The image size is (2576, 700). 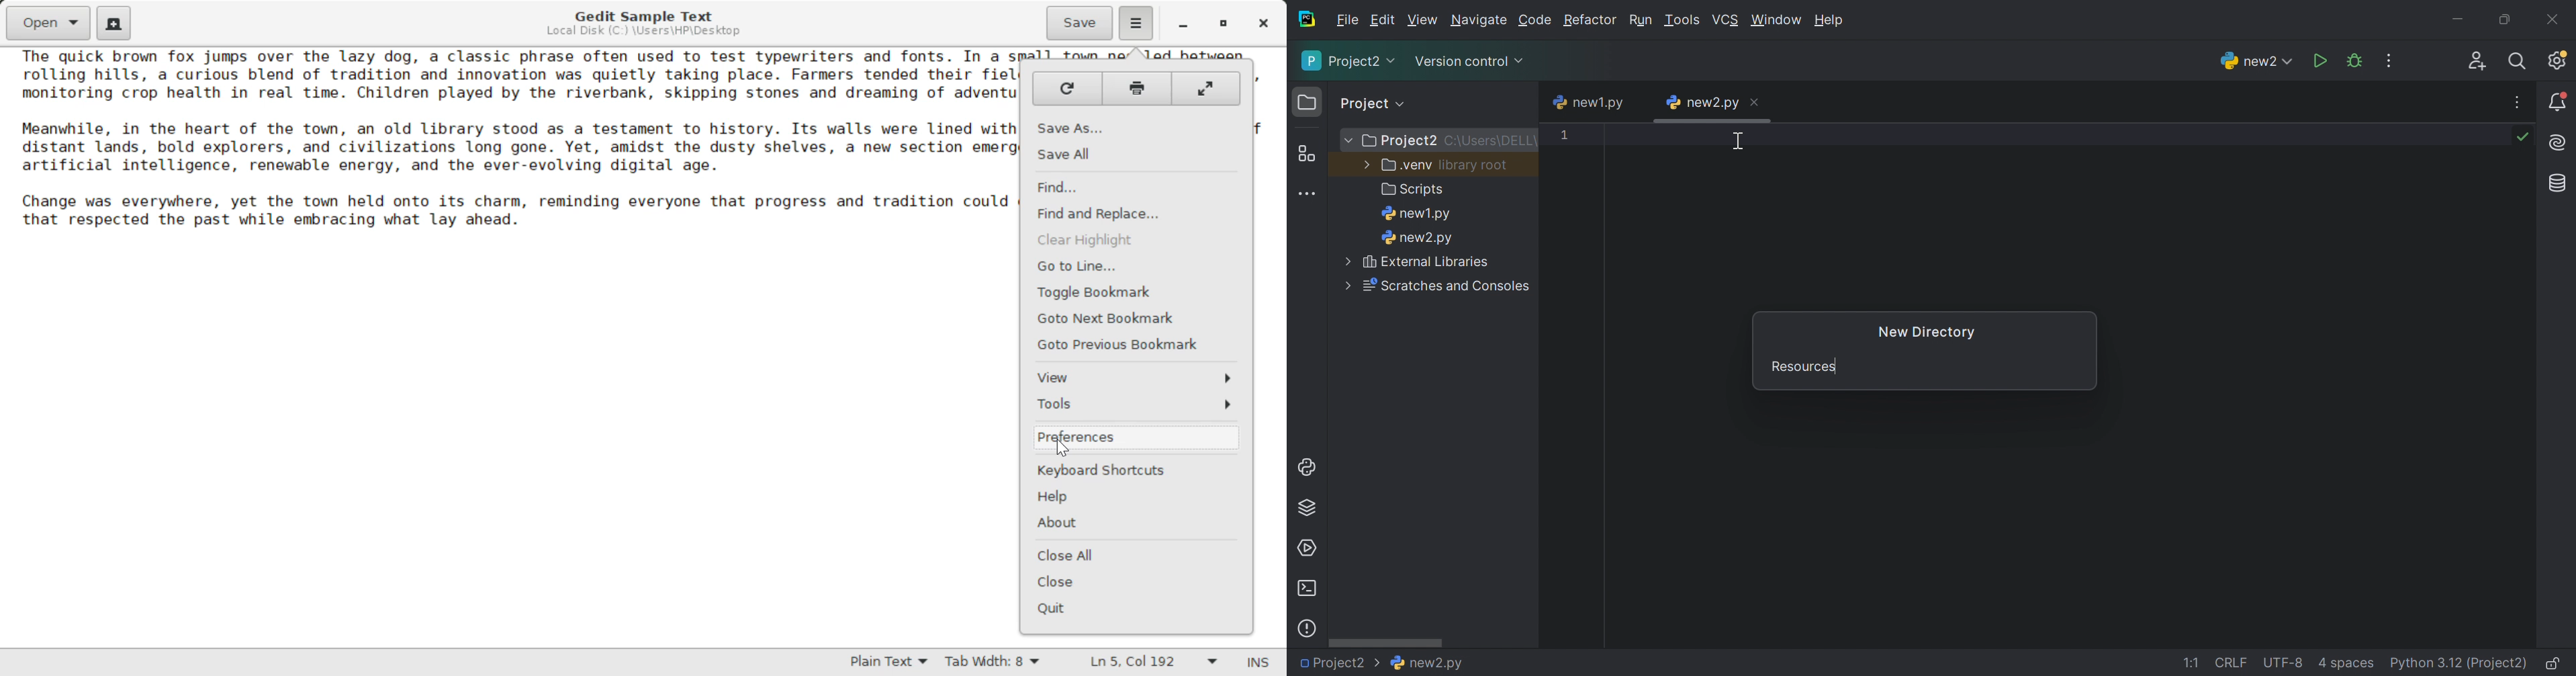 What do you see at coordinates (1334, 663) in the screenshot?
I see `Project2` at bounding box center [1334, 663].